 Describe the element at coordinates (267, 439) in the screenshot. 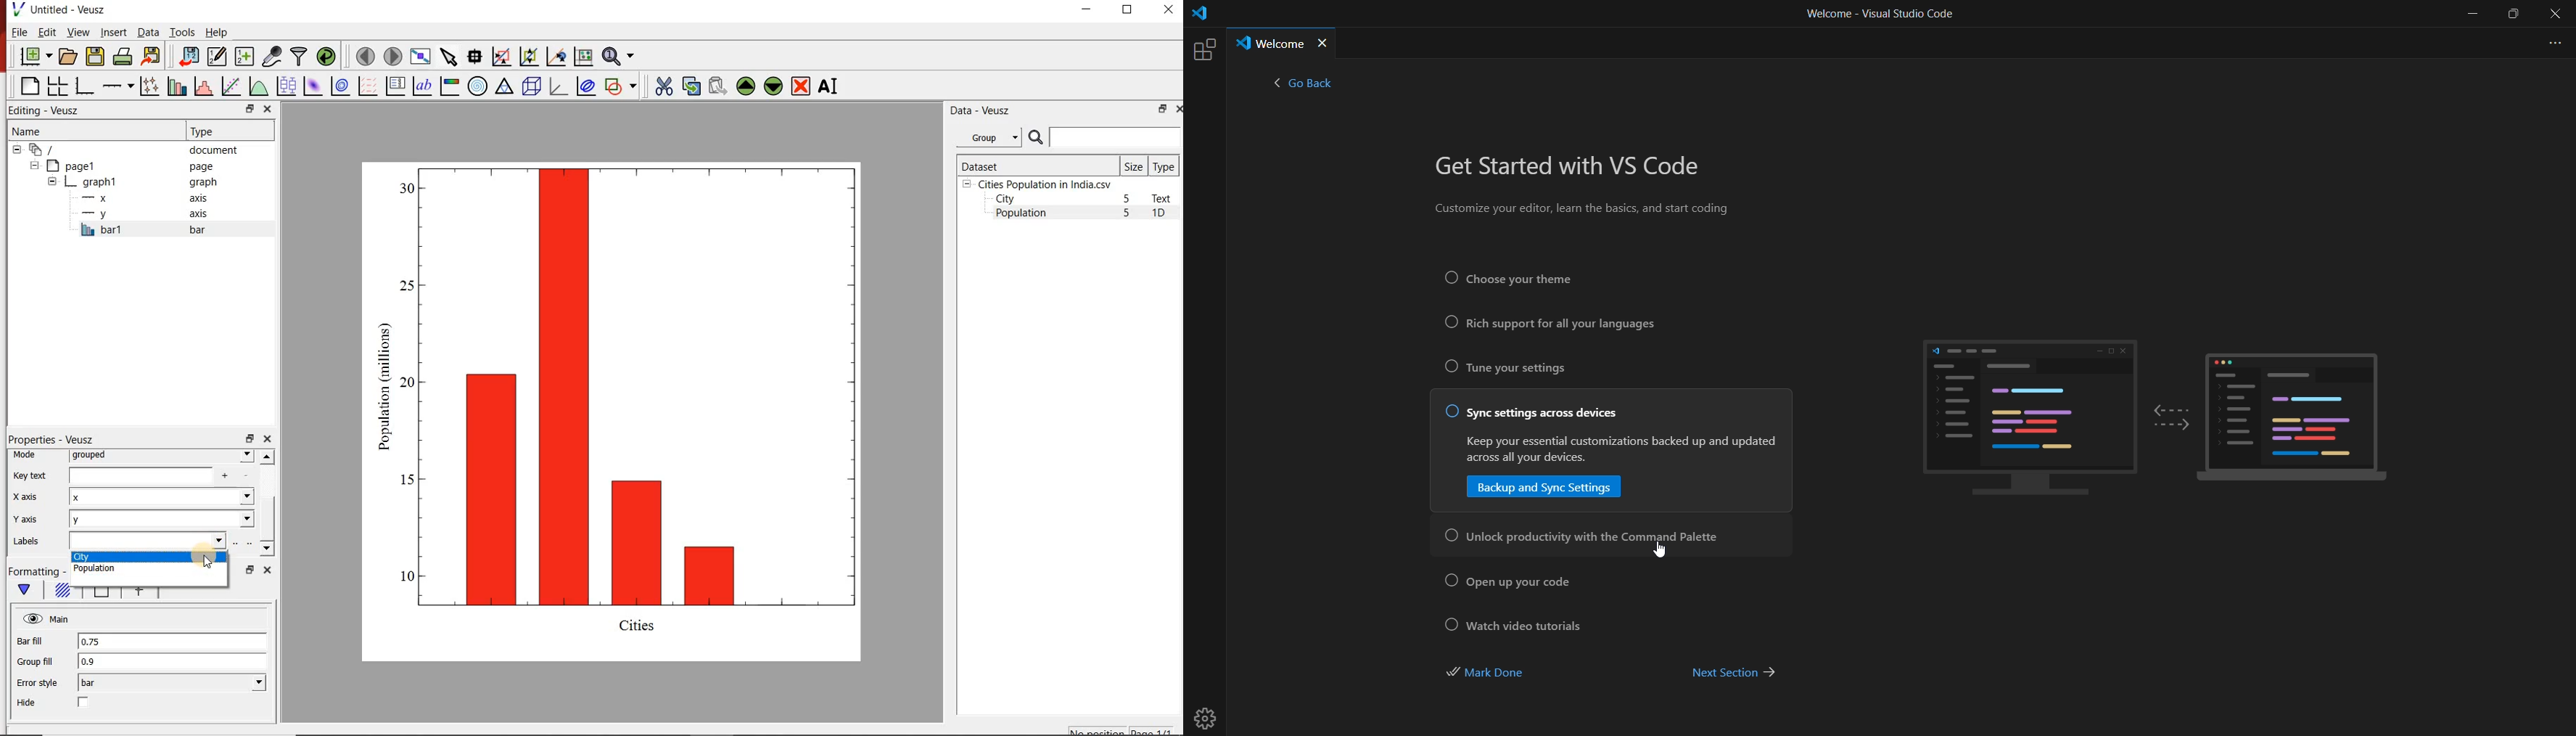

I see `close` at that location.